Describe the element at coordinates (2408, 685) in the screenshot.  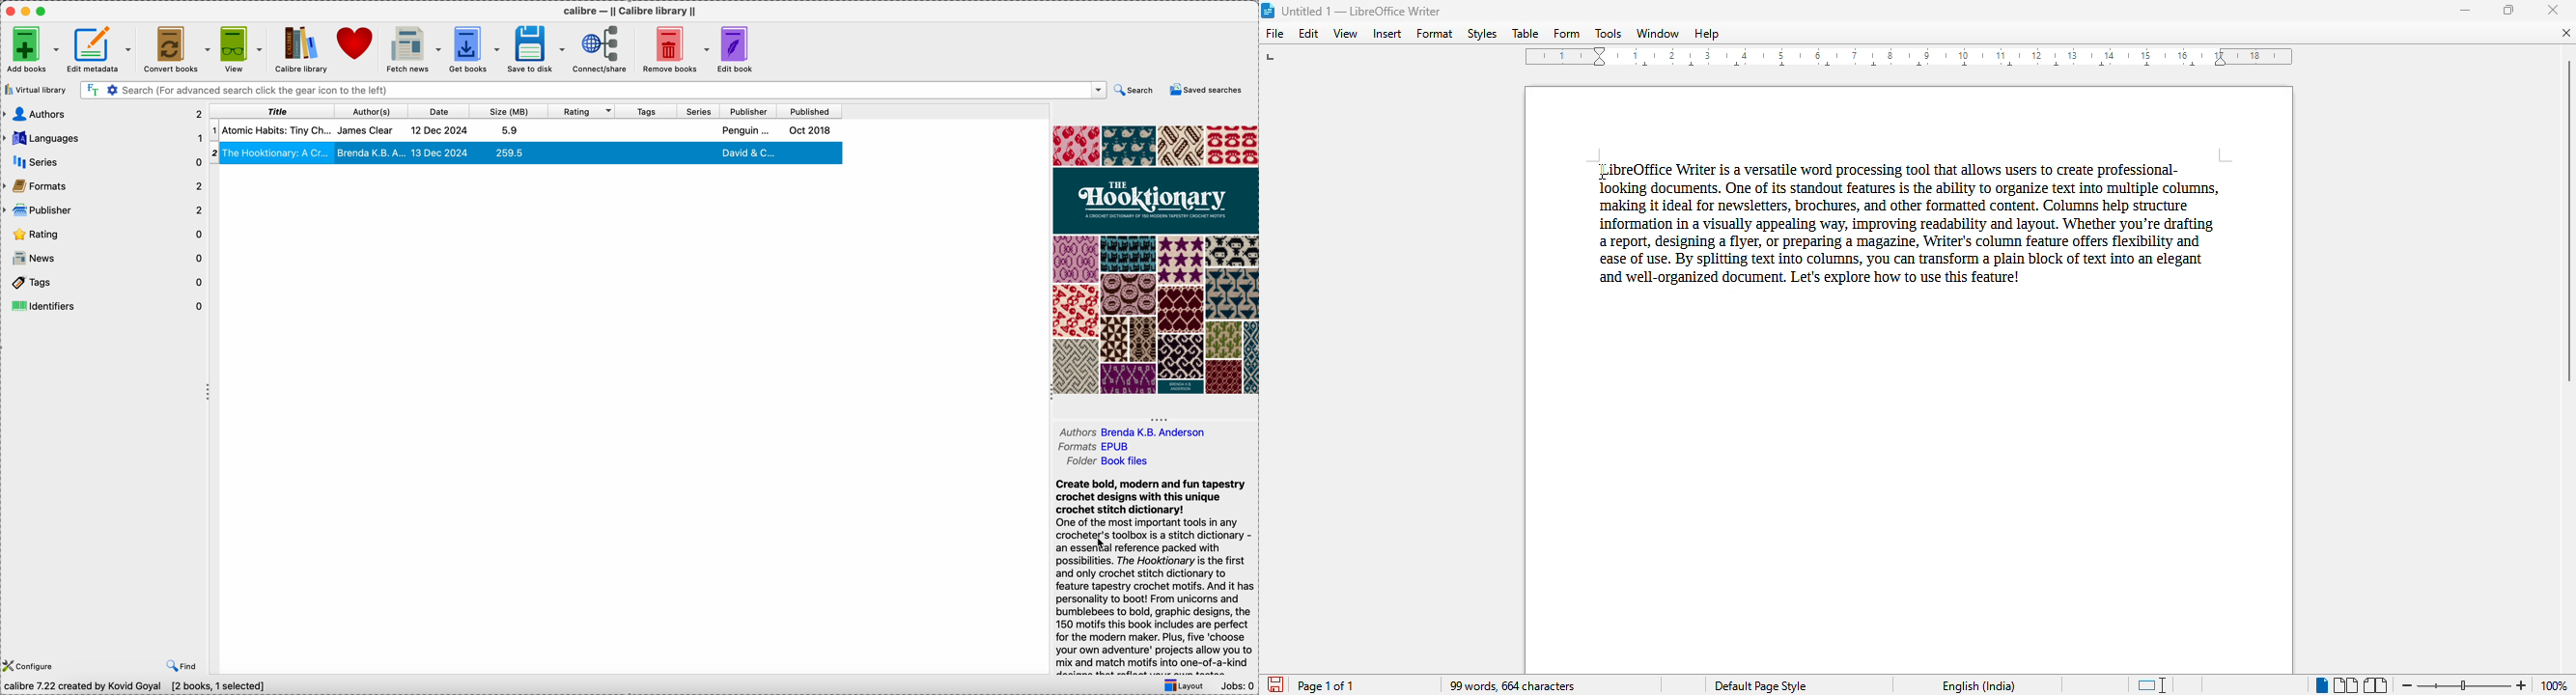
I see `zoom out` at that location.